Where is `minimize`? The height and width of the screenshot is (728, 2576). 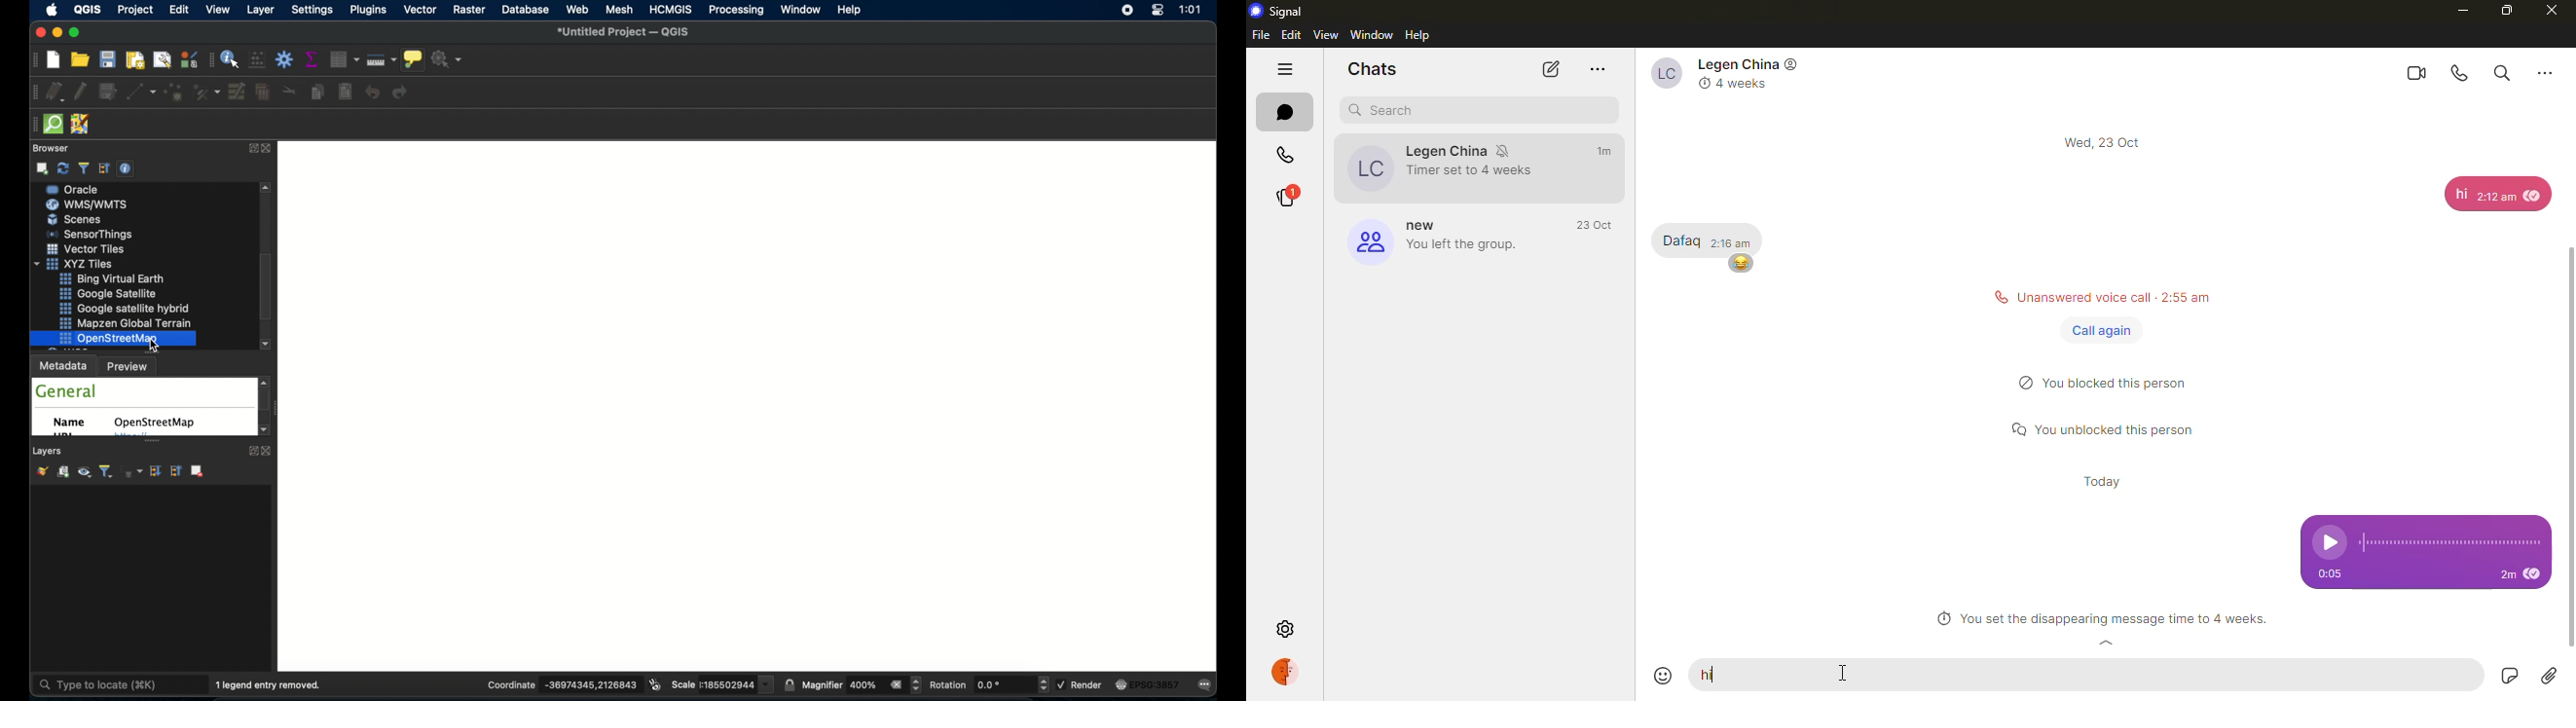
minimize is located at coordinates (2457, 10).